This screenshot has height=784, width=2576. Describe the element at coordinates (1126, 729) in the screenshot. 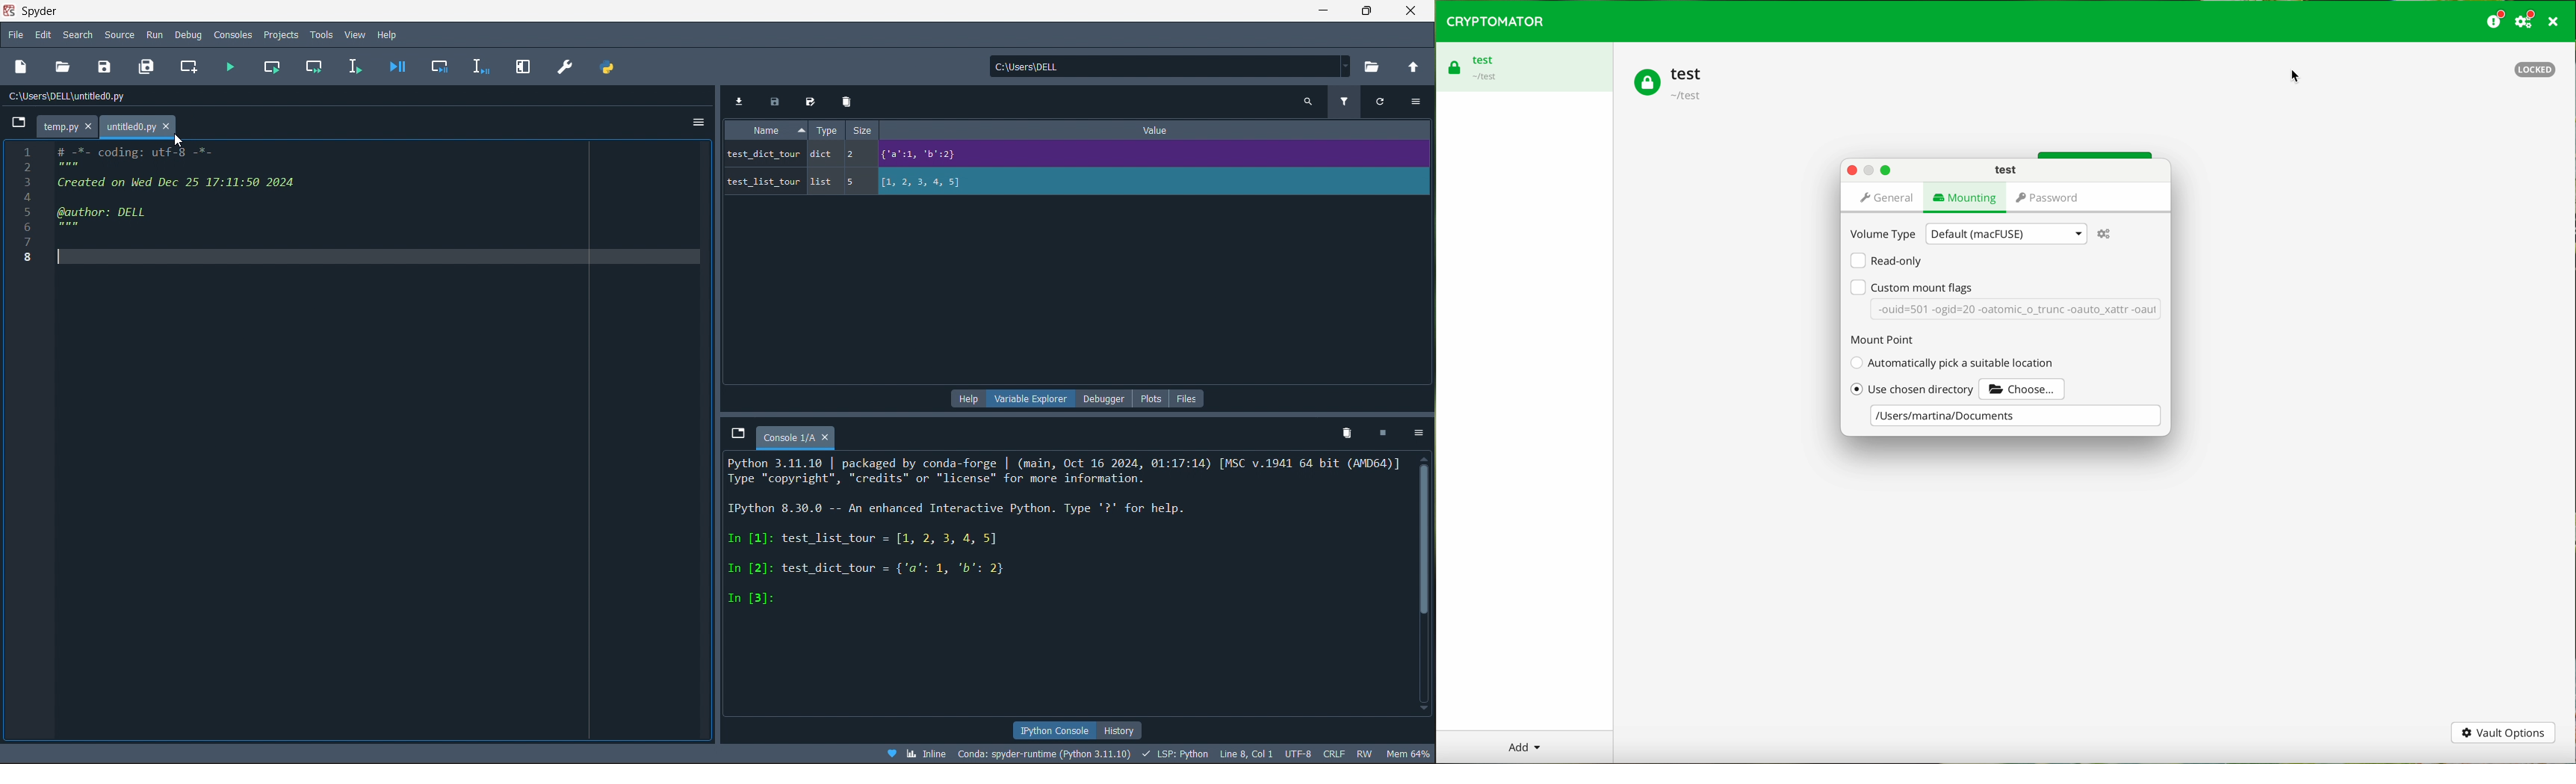

I see `history pane` at that location.